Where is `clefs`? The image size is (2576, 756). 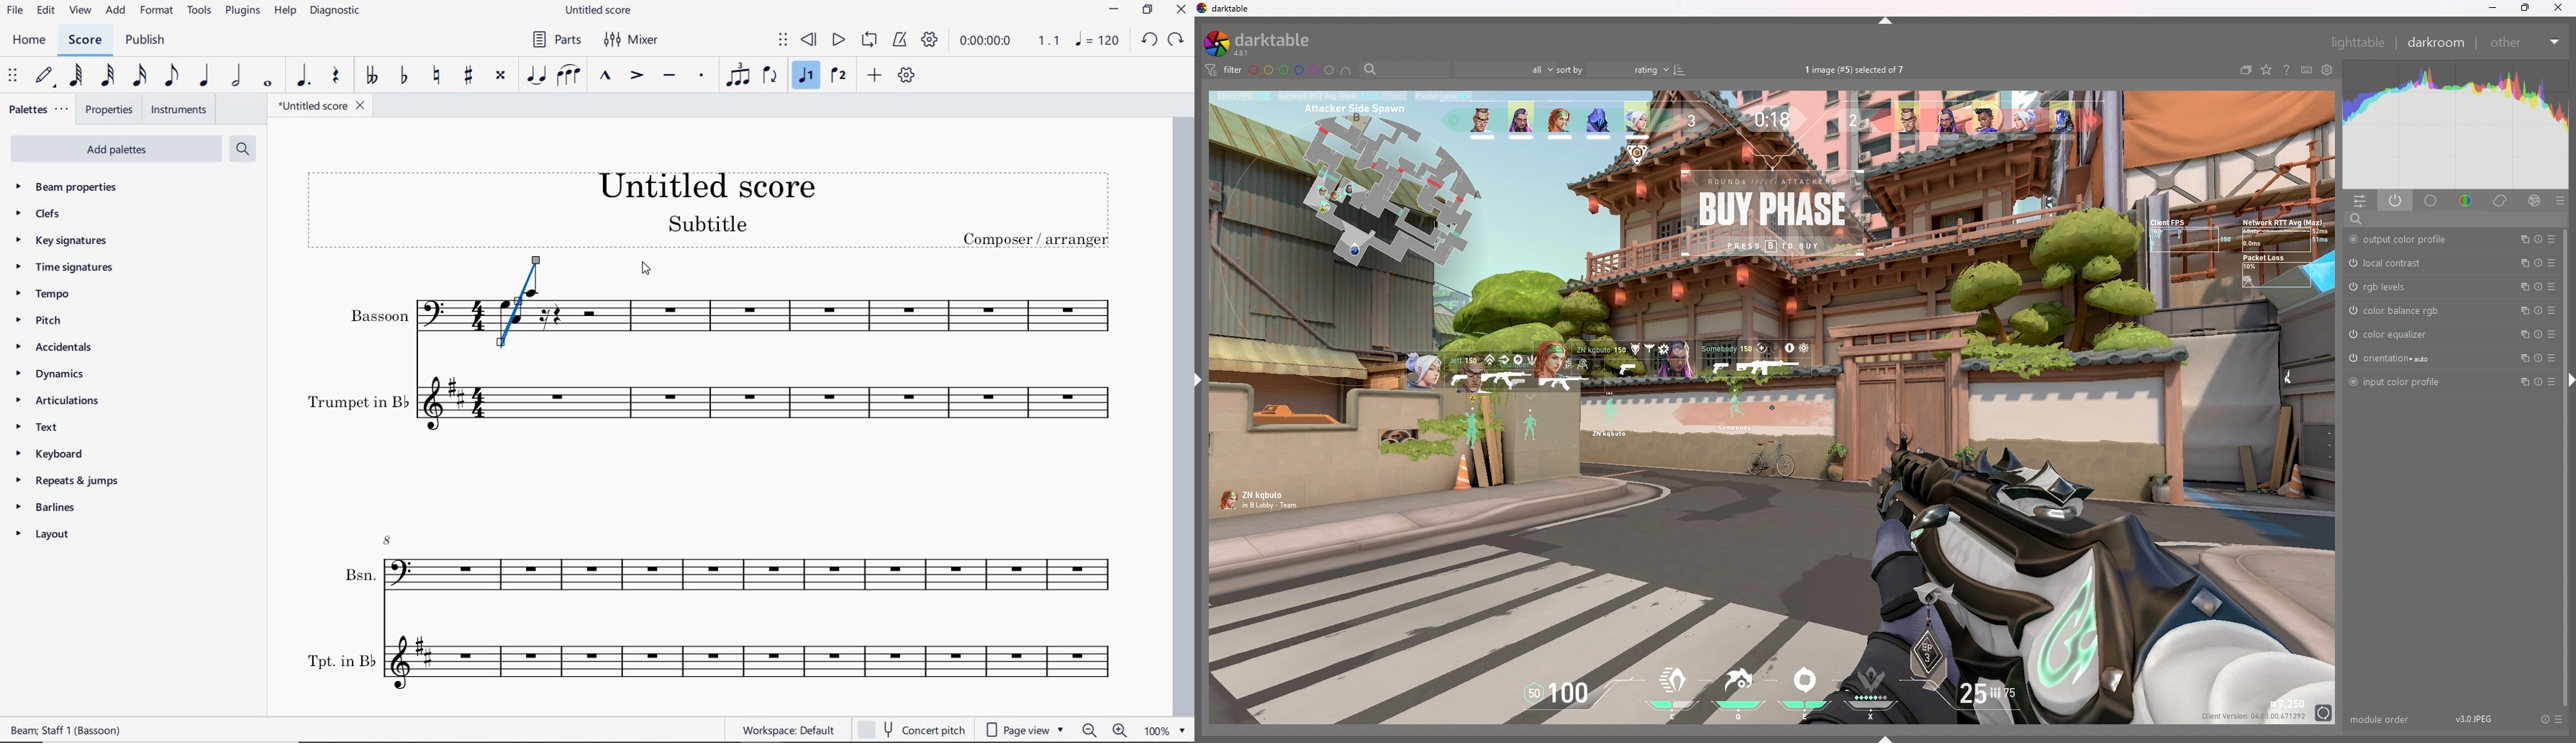 clefs is located at coordinates (38, 214).